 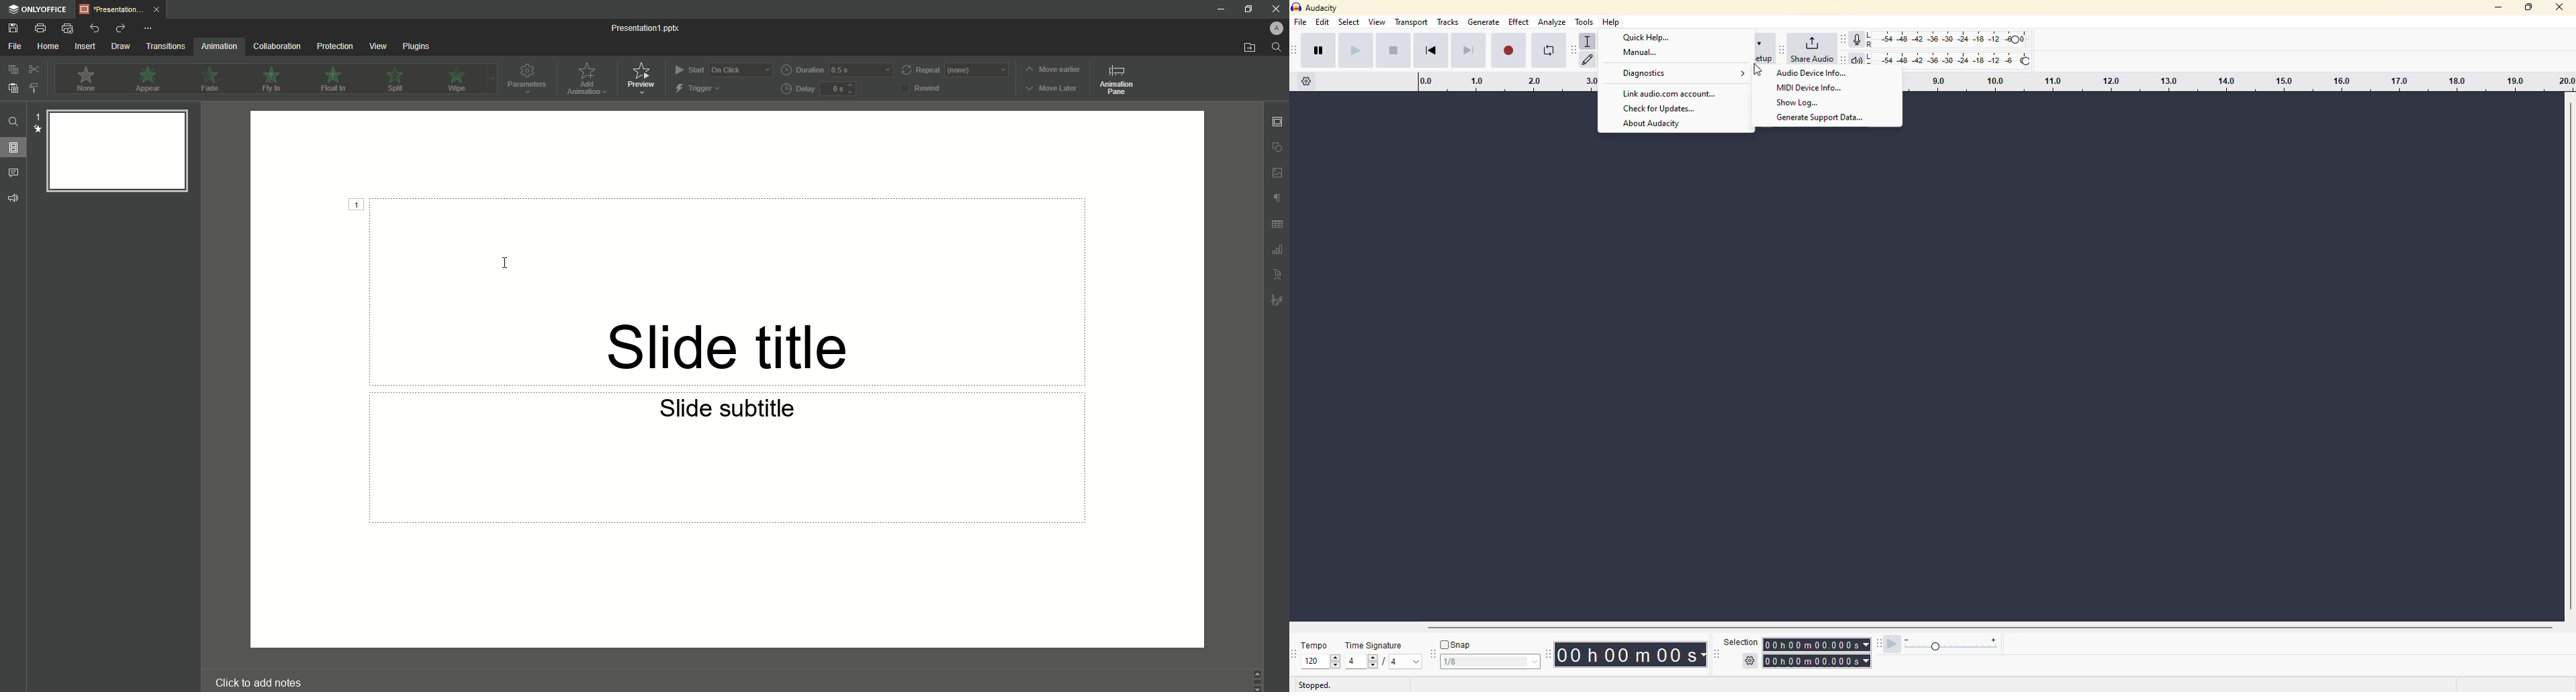 What do you see at coordinates (1736, 641) in the screenshot?
I see `selection` at bounding box center [1736, 641].